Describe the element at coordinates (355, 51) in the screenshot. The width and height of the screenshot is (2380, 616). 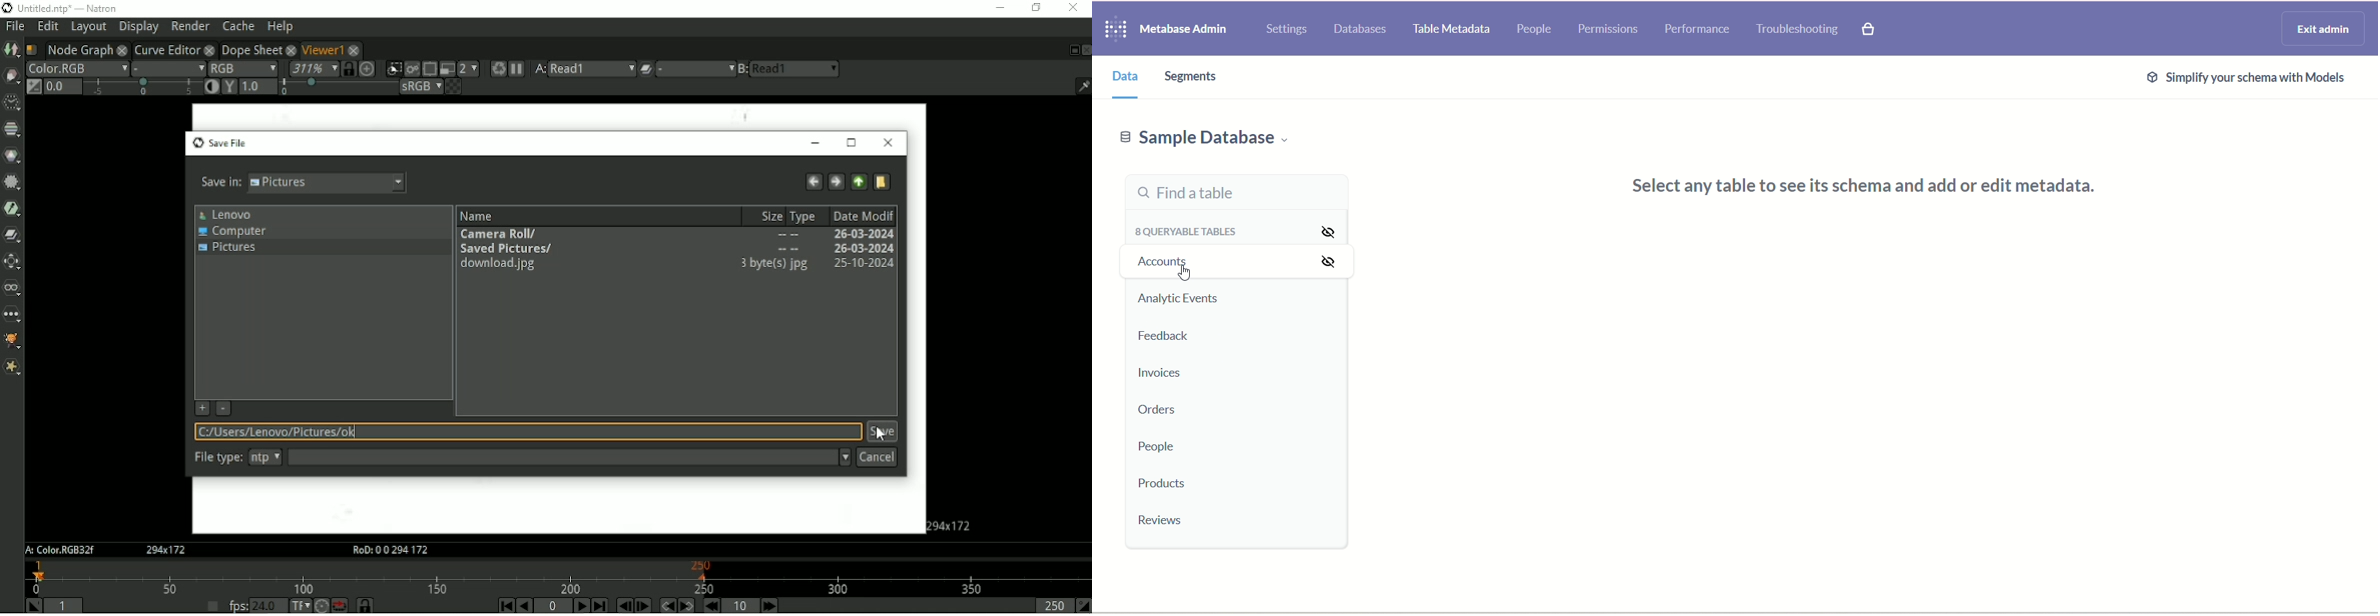
I see `close` at that location.